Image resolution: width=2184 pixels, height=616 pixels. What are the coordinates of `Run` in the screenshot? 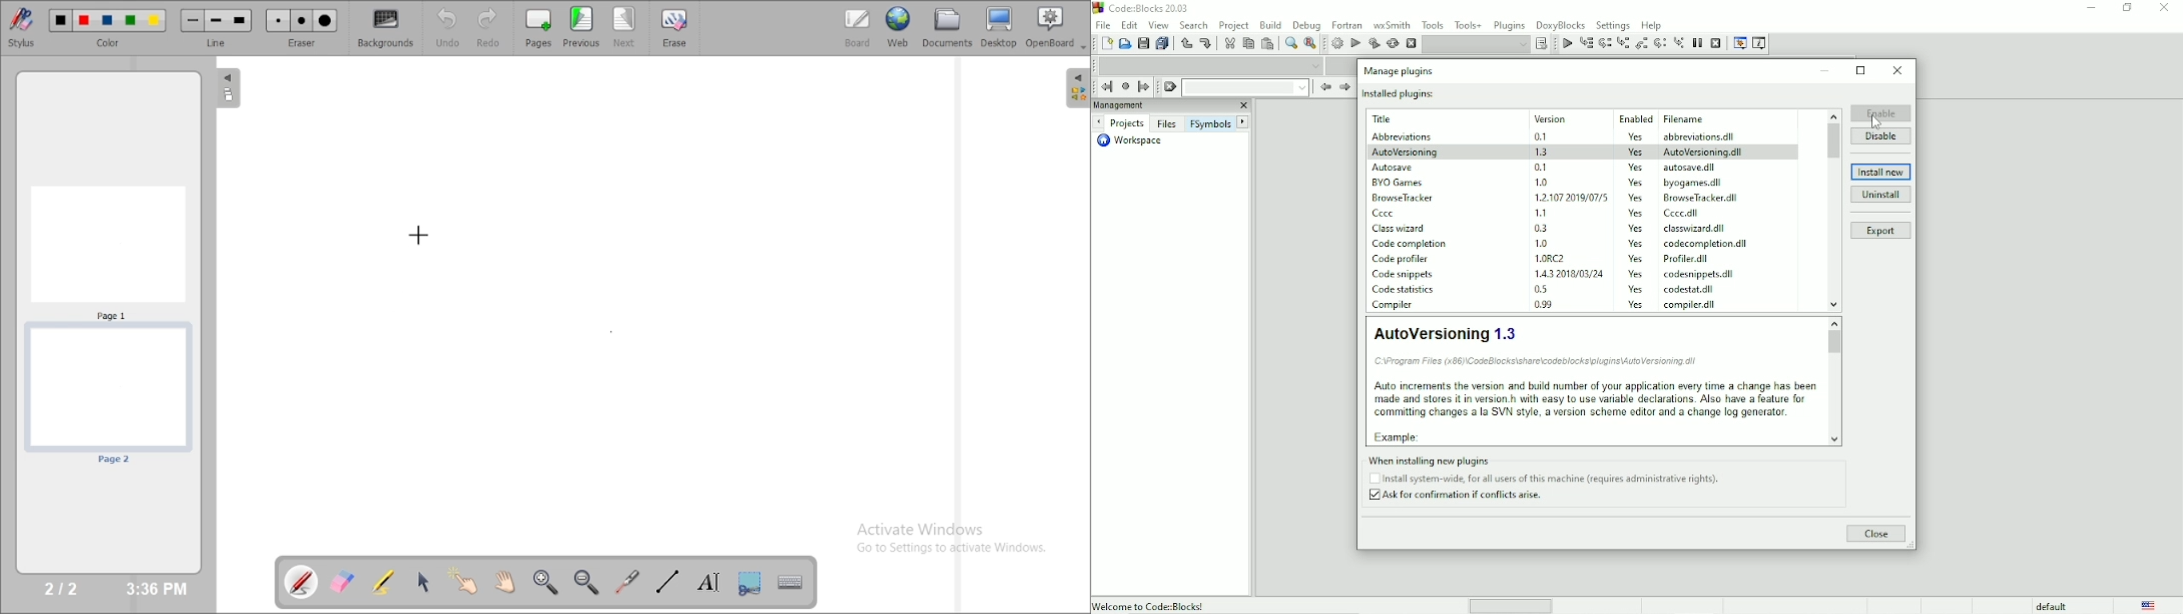 It's located at (1356, 44).